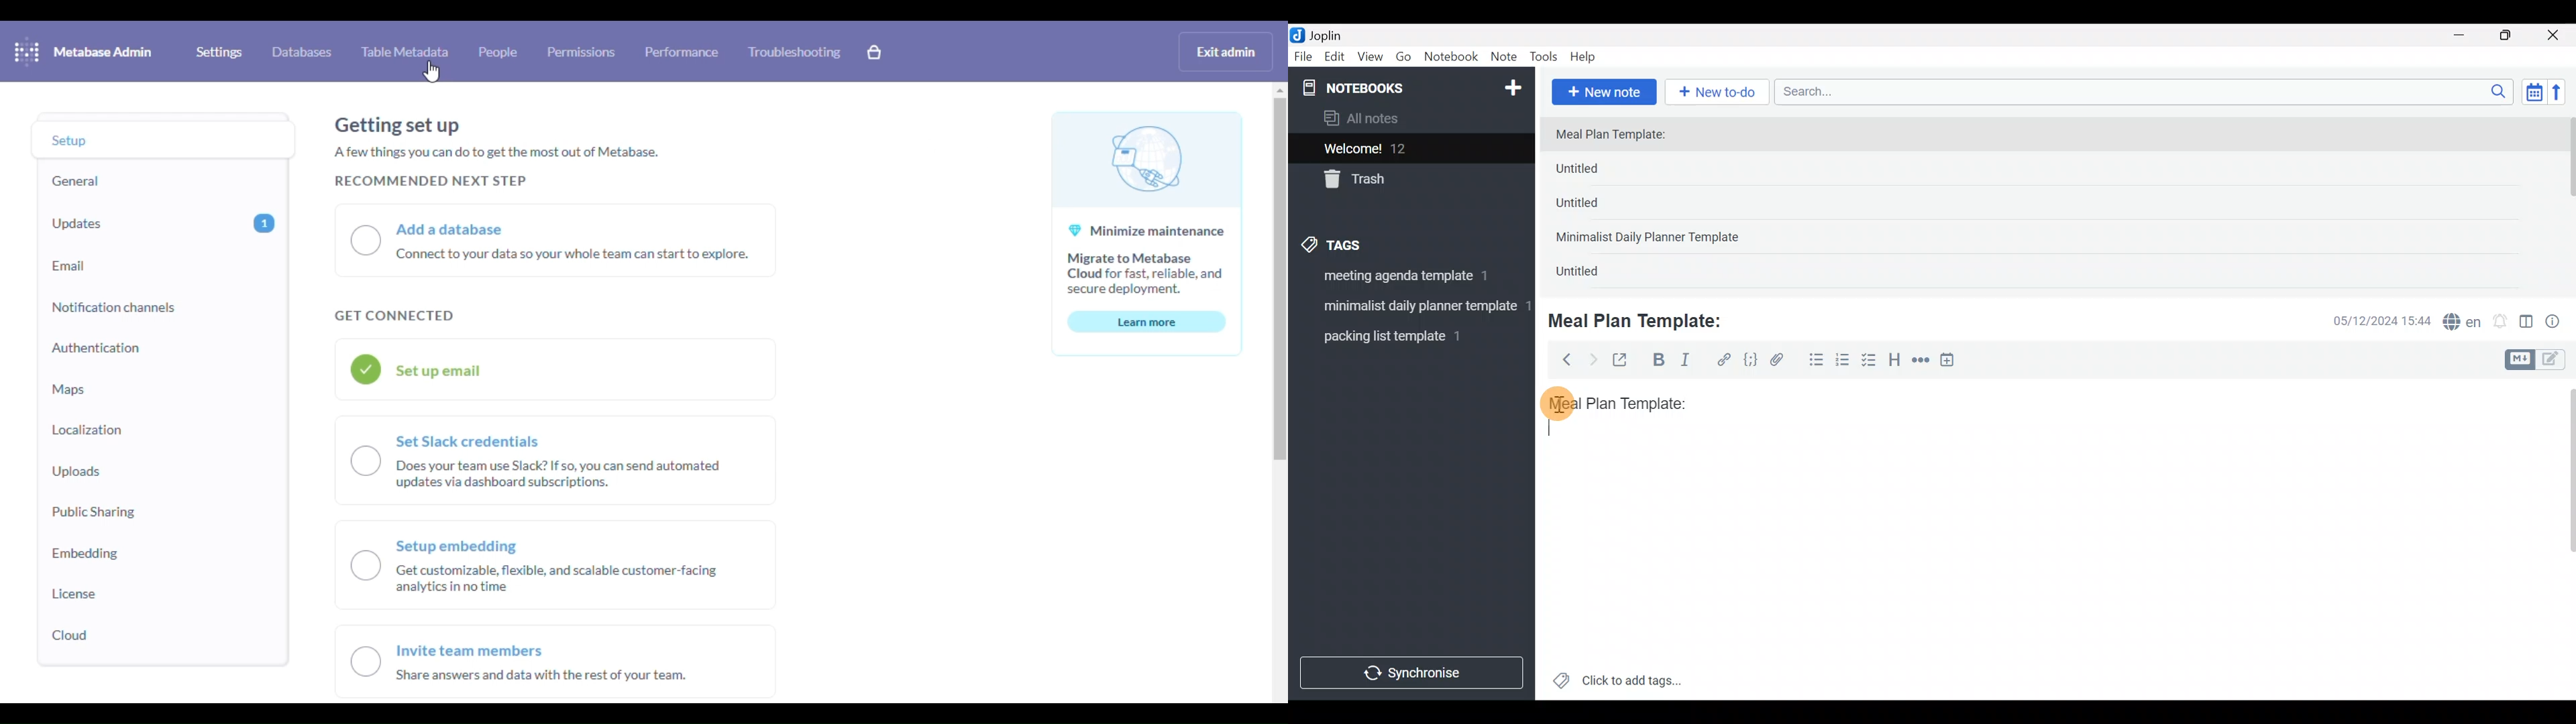  What do you see at coordinates (553, 664) in the screenshot?
I see `invite team members` at bounding box center [553, 664].